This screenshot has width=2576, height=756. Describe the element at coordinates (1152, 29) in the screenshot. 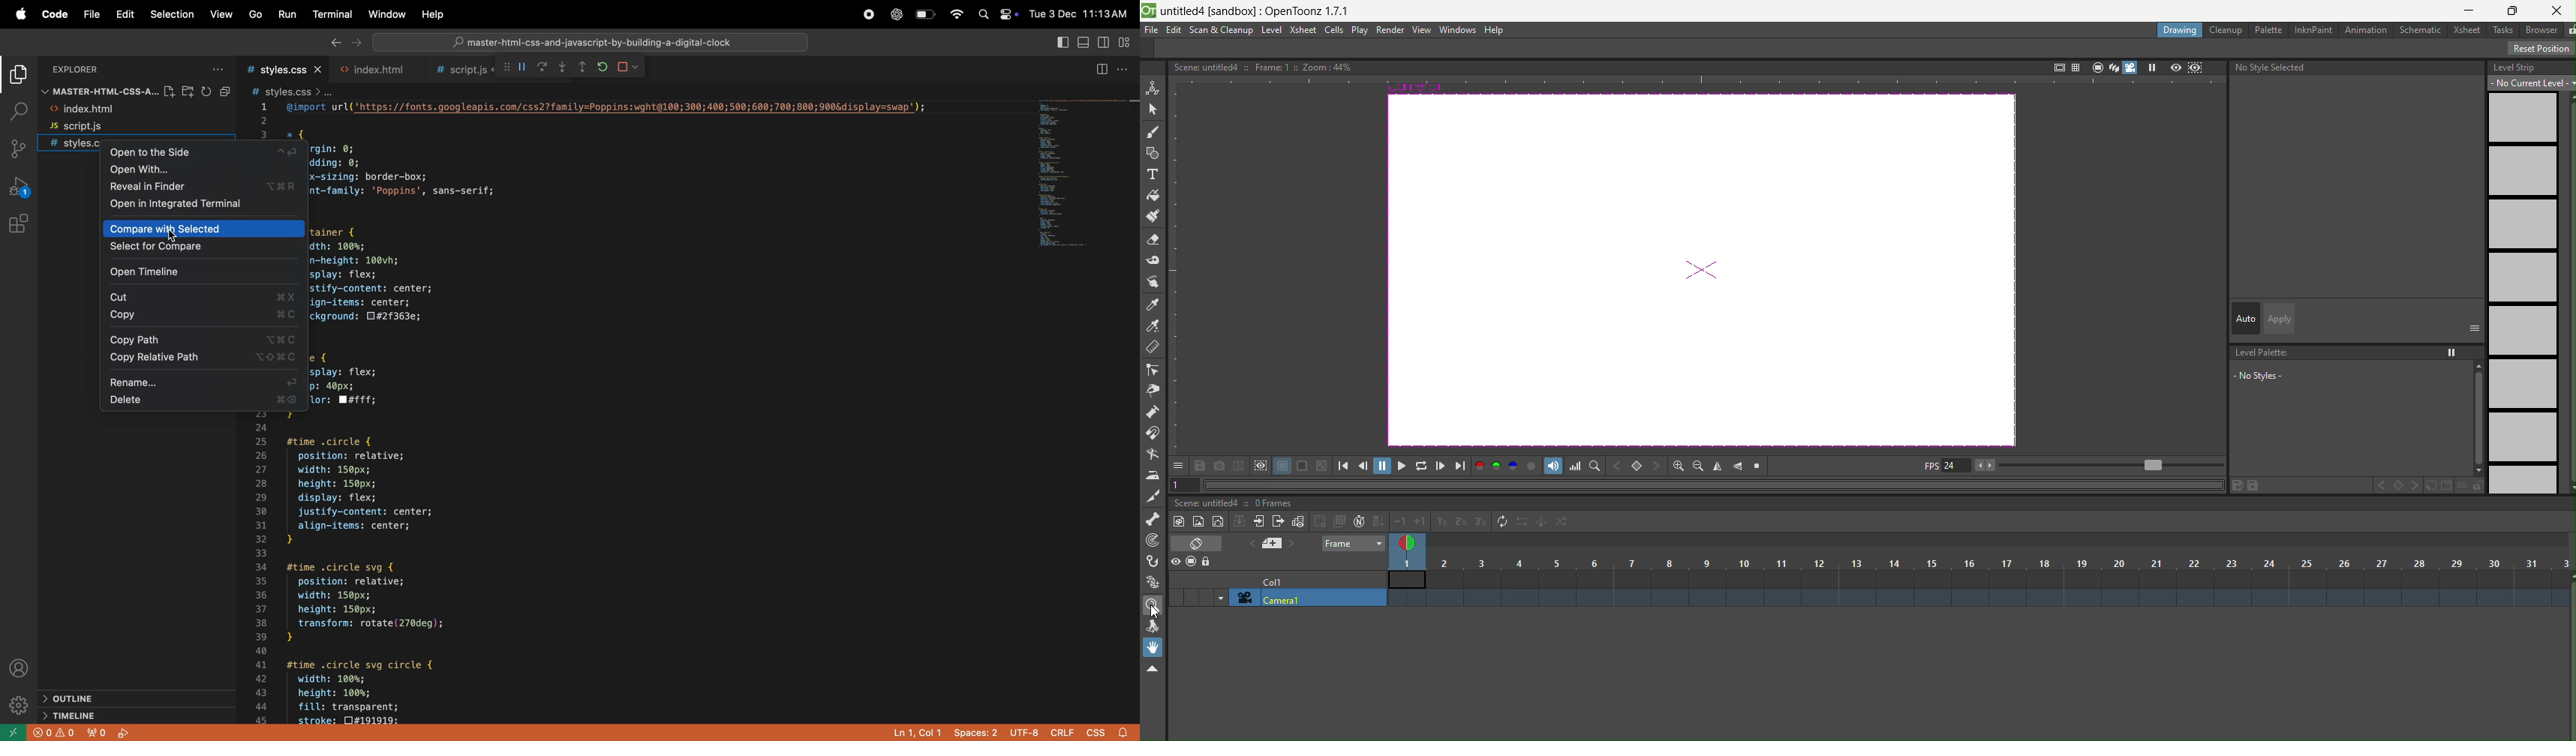

I see `file` at that location.